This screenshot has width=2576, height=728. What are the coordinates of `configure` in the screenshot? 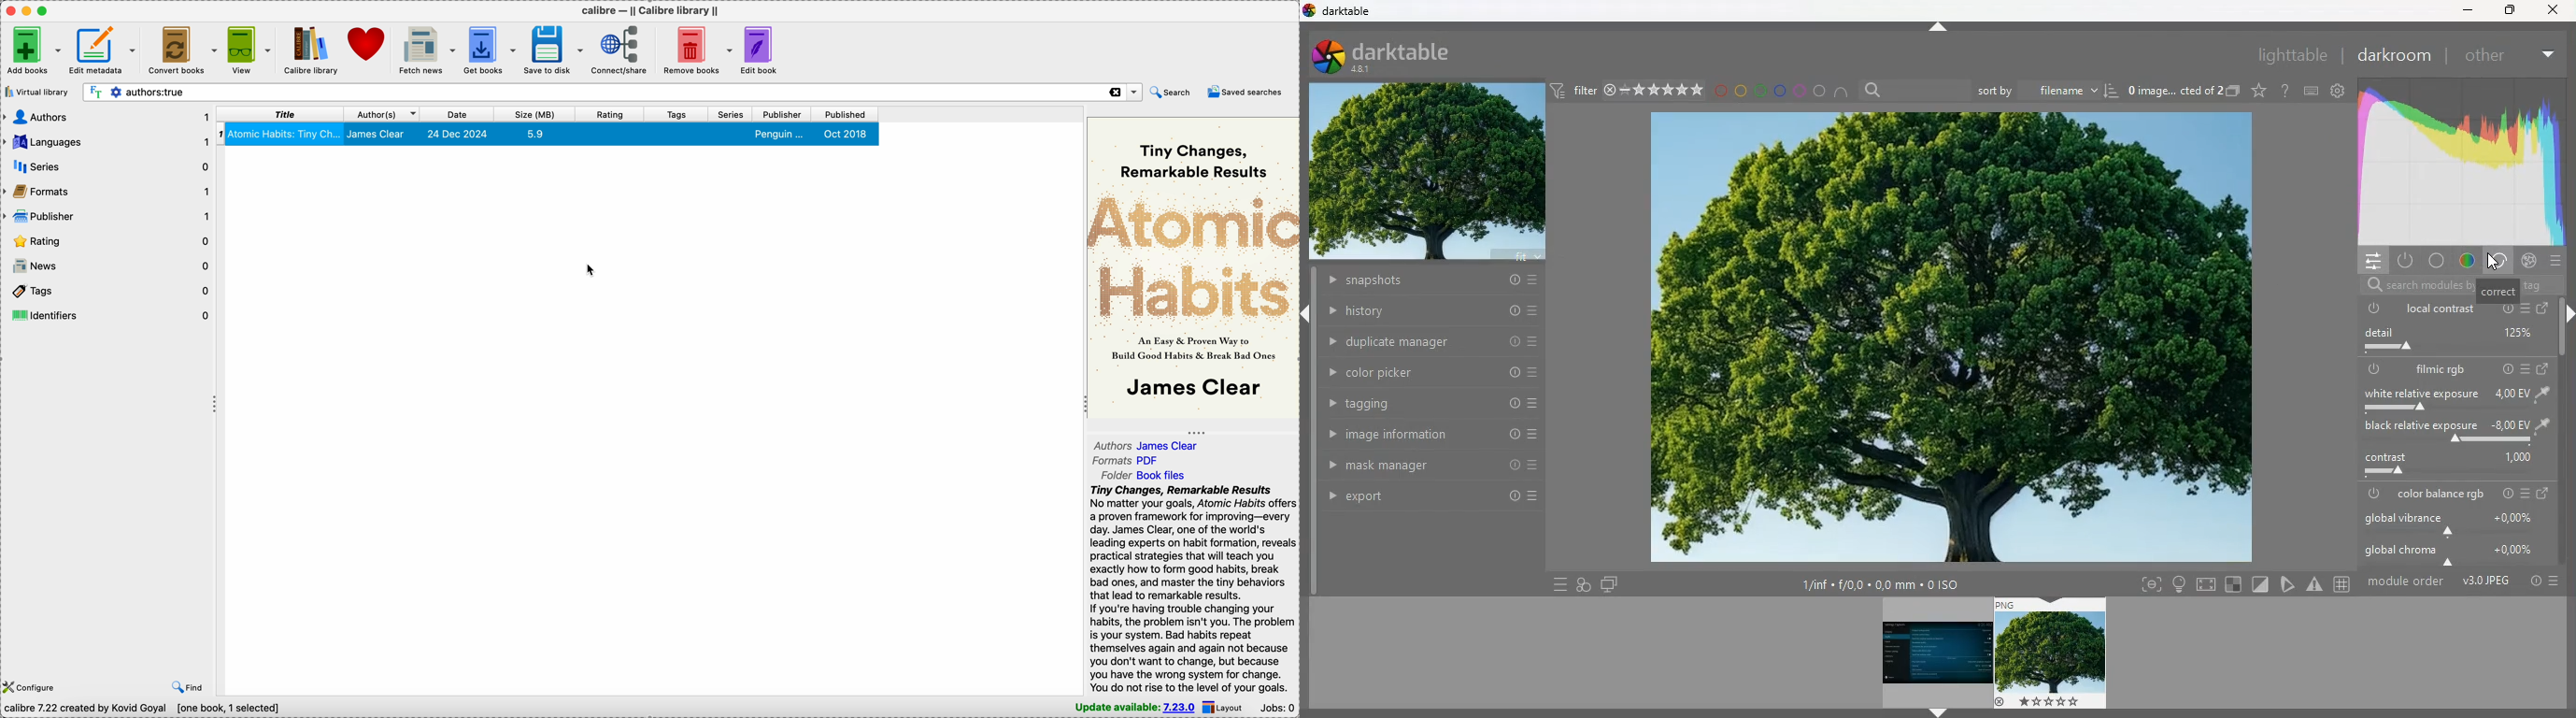 It's located at (30, 688).